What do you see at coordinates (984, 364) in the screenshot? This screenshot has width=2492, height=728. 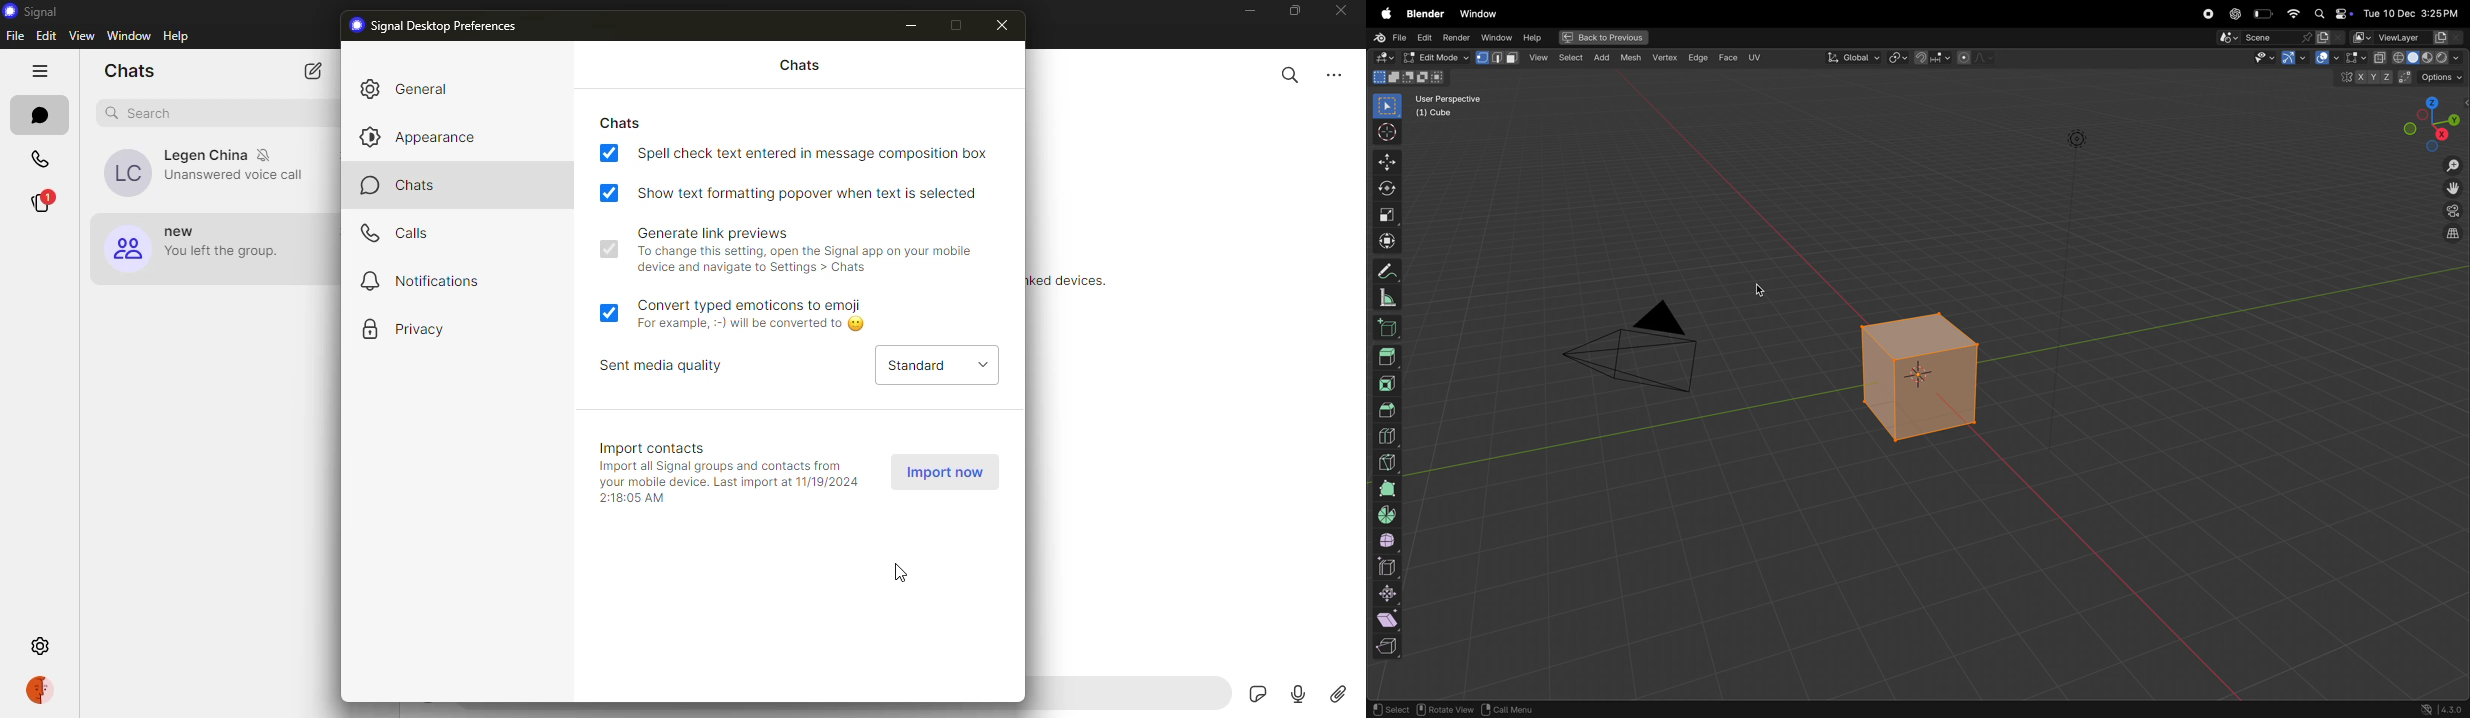 I see `select` at bounding box center [984, 364].